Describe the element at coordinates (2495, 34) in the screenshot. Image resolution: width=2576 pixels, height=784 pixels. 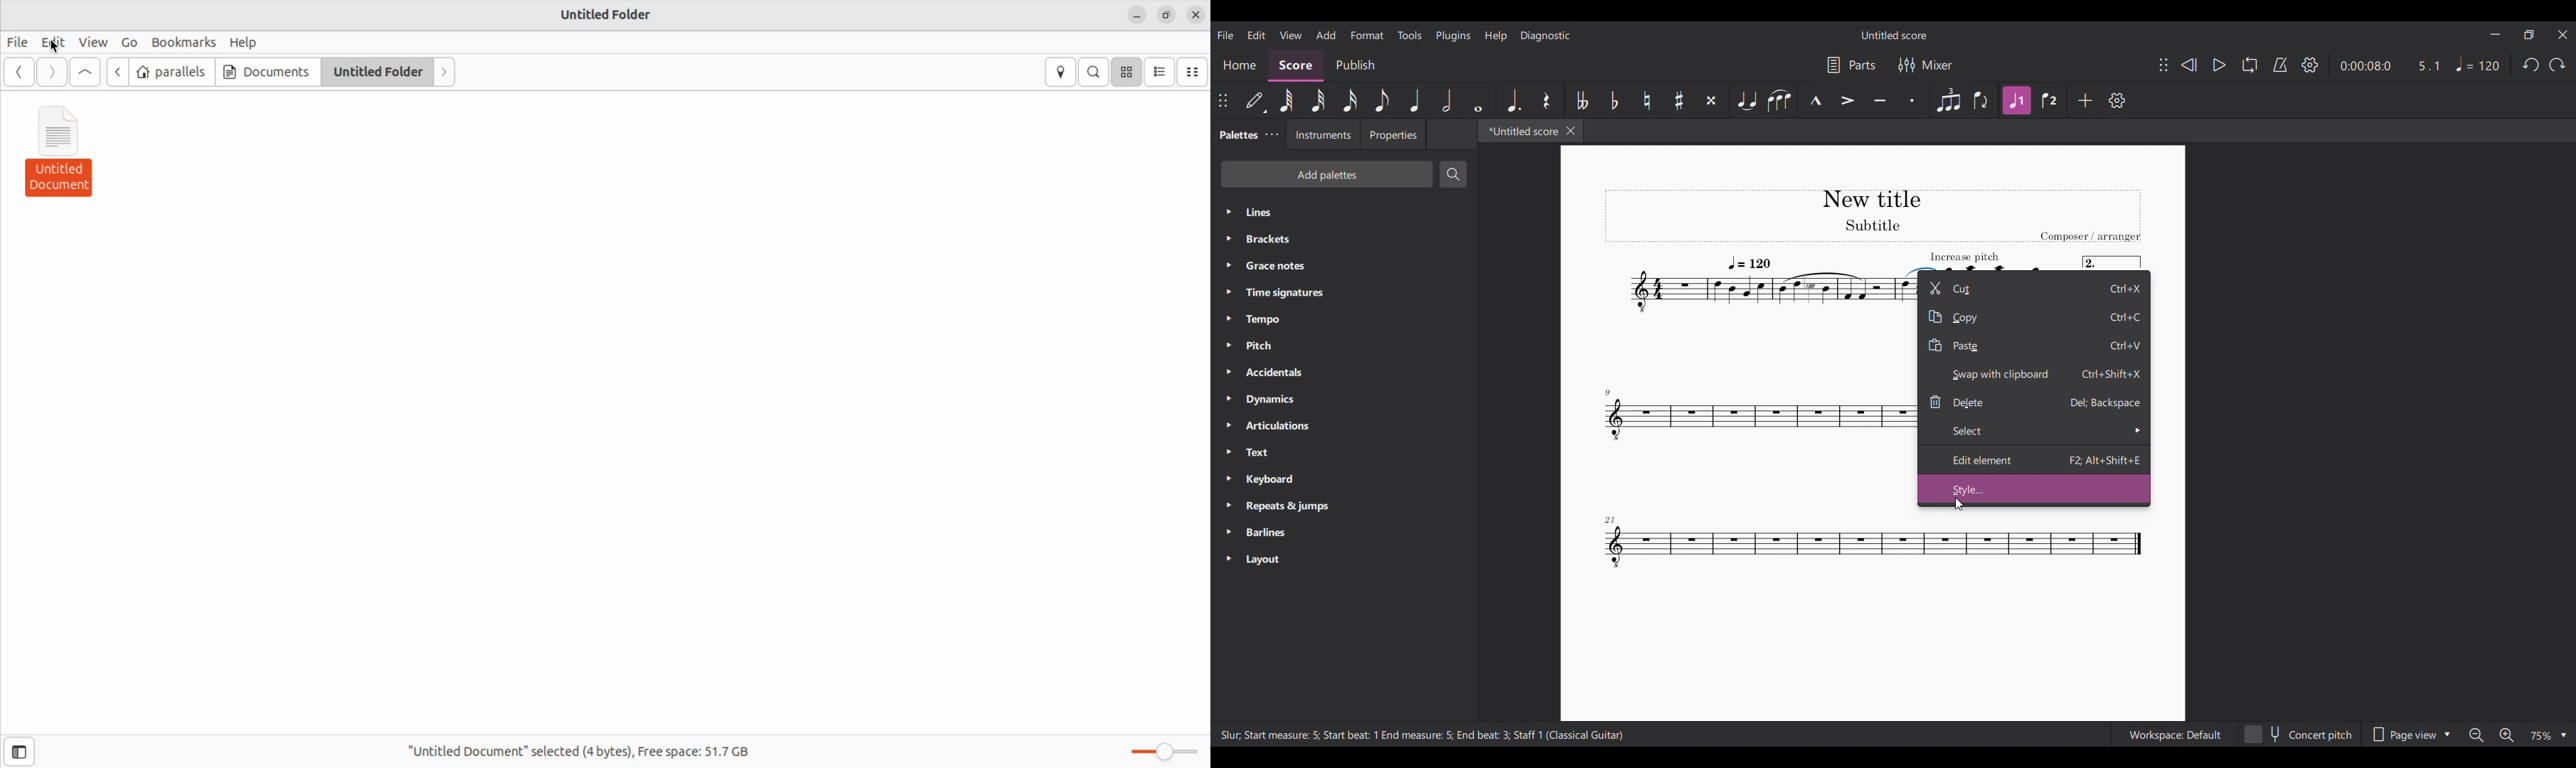
I see `Minimize` at that location.